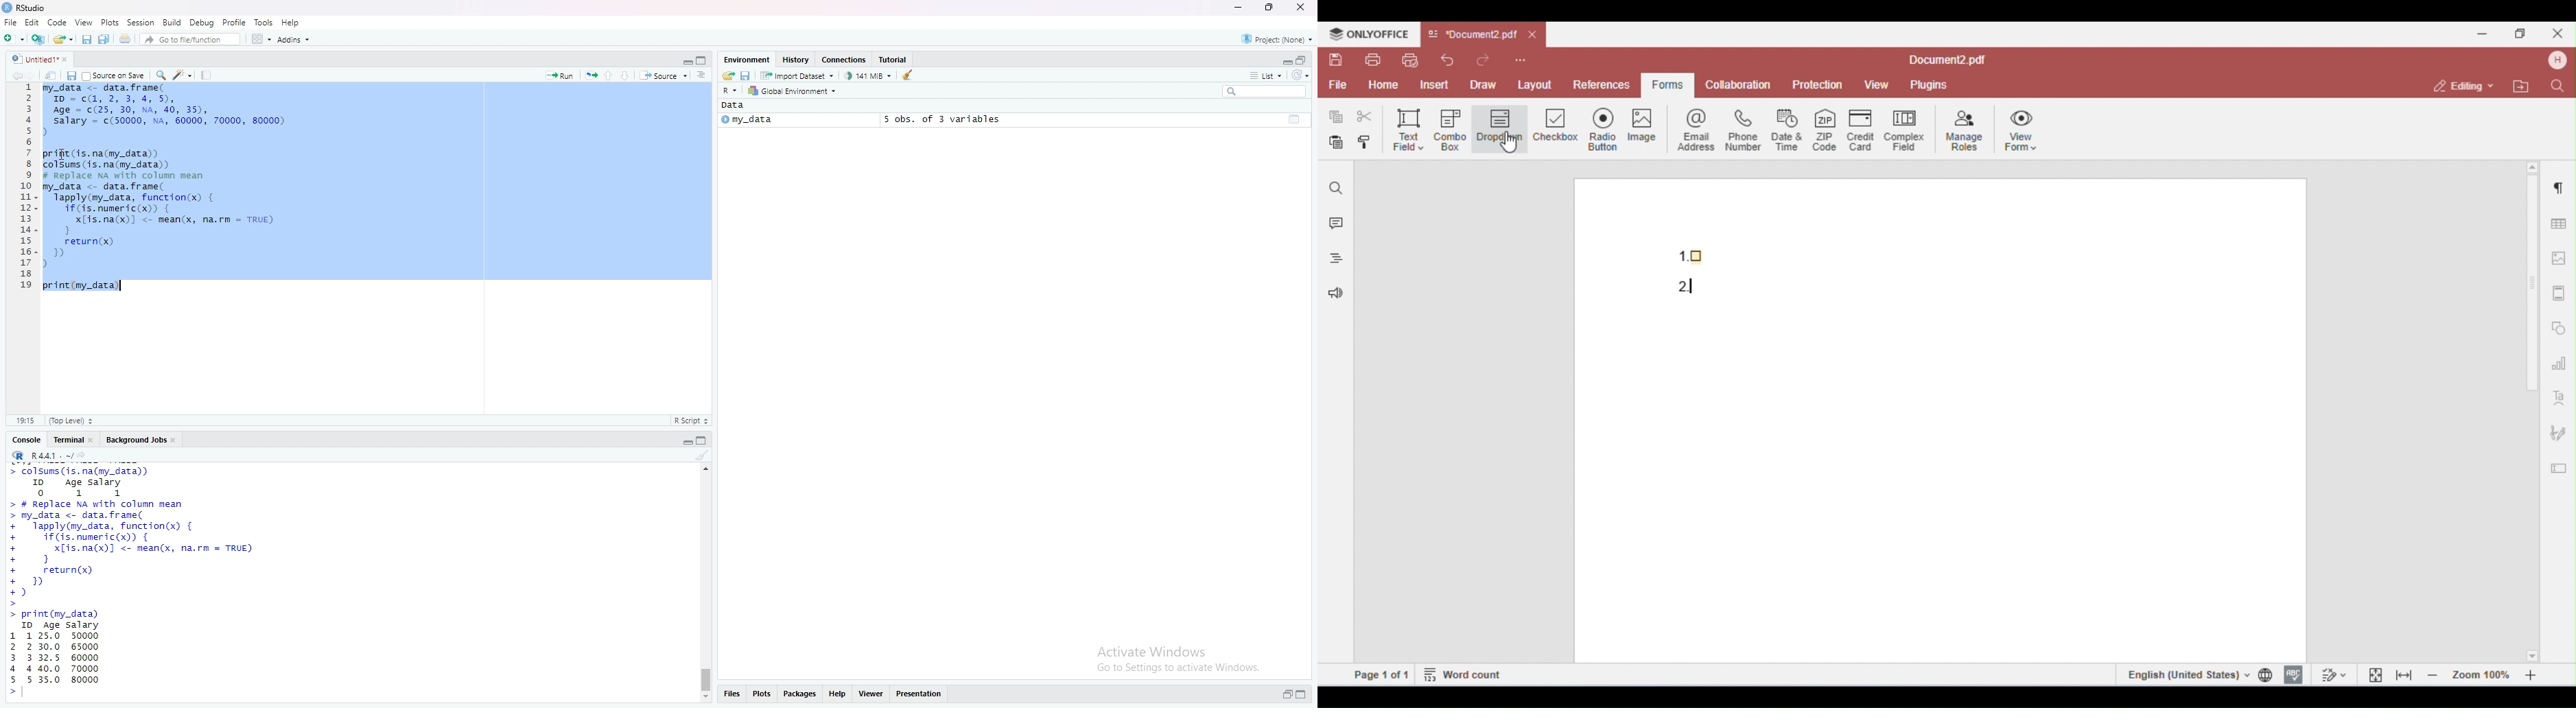 Image resolution: width=2576 pixels, height=728 pixels. What do you see at coordinates (874, 693) in the screenshot?
I see `views` at bounding box center [874, 693].